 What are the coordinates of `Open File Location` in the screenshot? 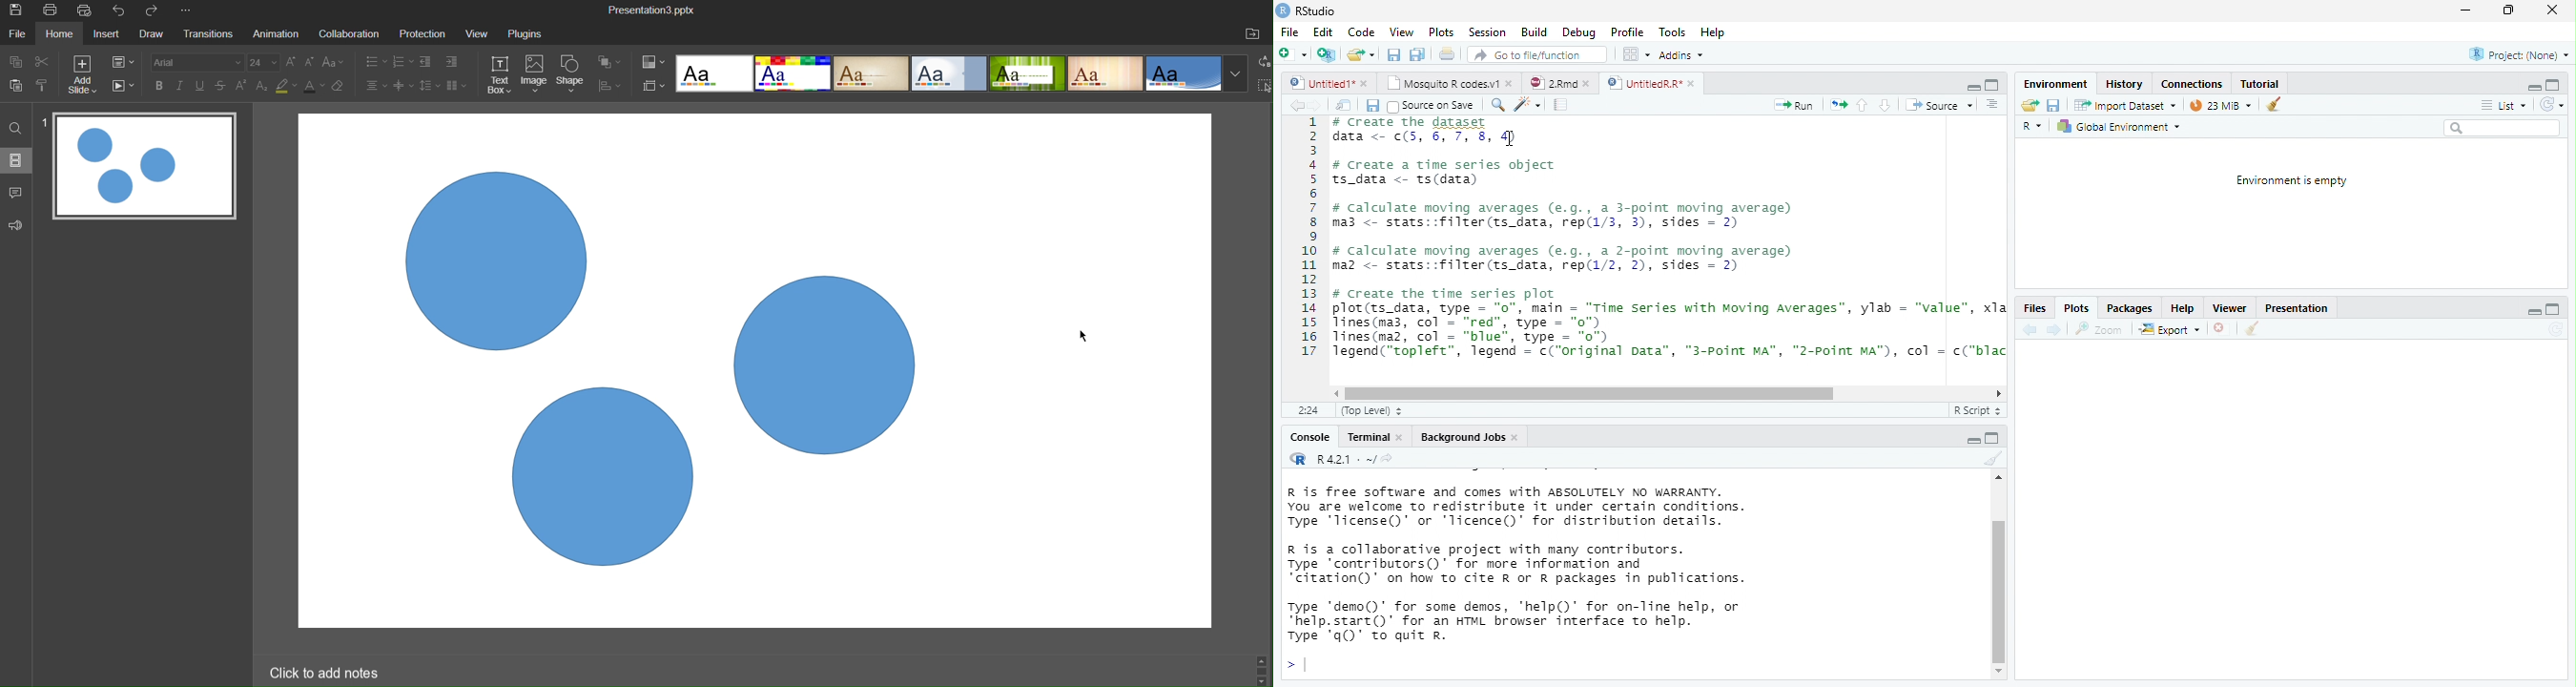 It's located at (1256, 33).